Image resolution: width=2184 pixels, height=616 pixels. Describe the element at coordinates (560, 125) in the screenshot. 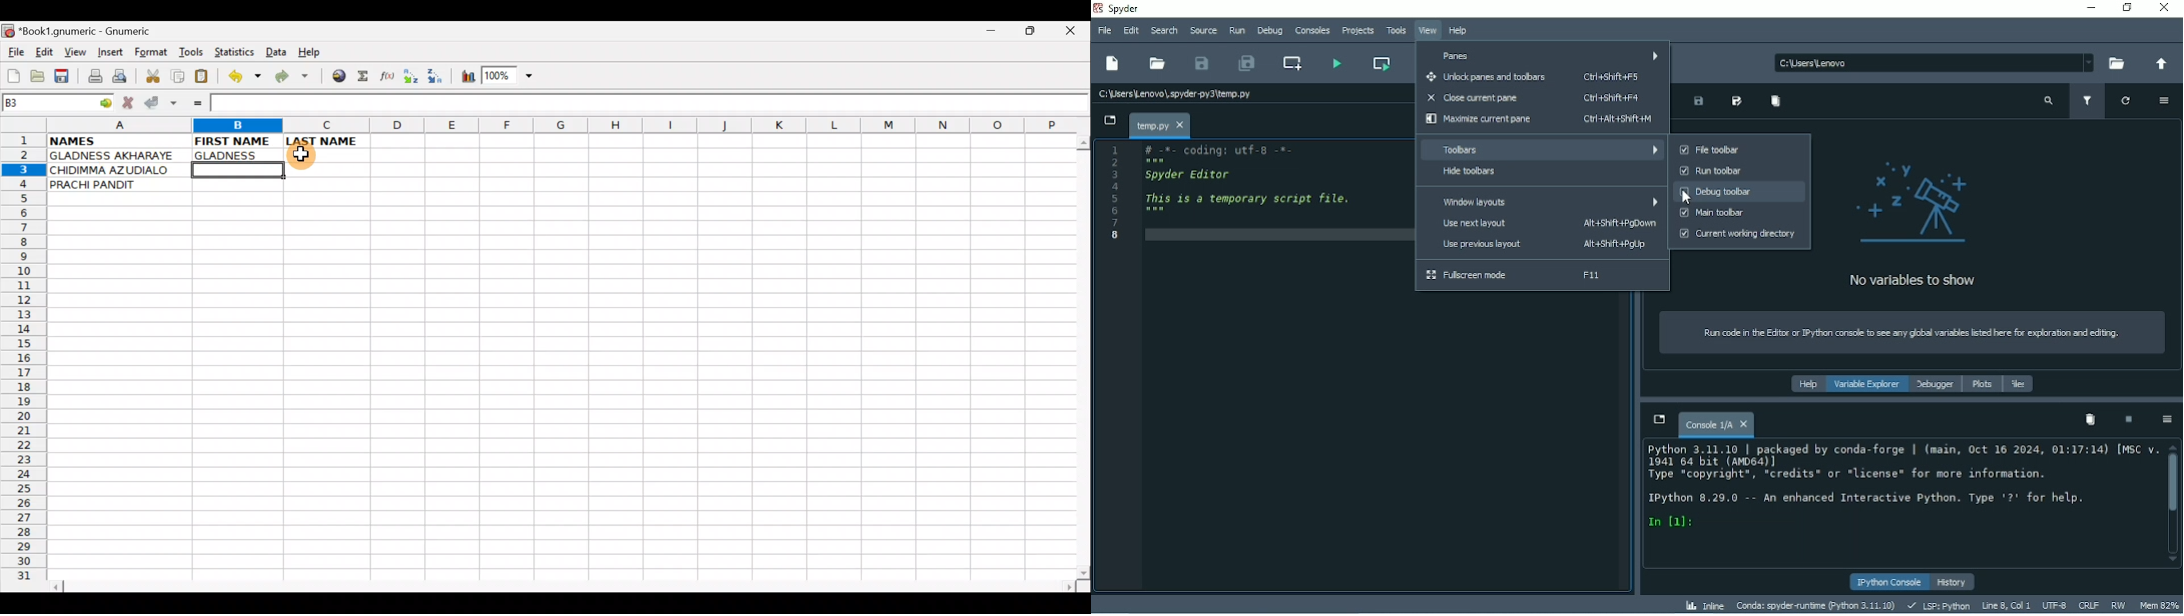

I see `Columns` at that location.